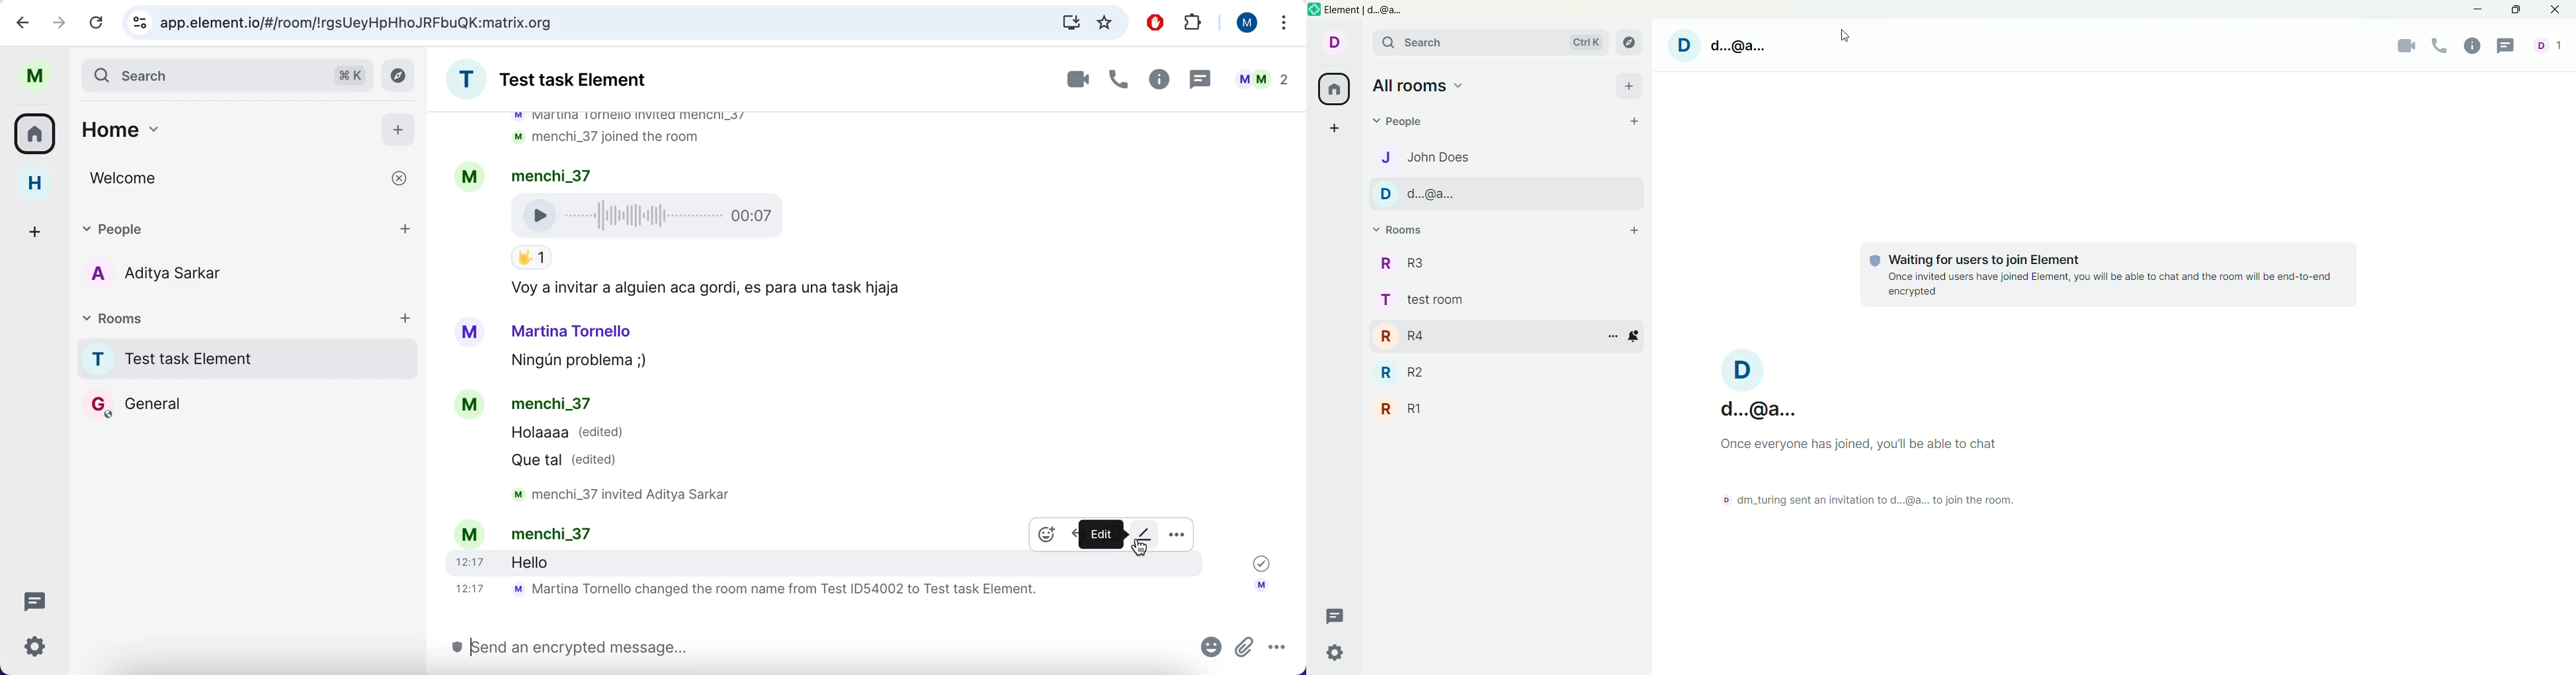  I want to click on d...@a..., so click(1759, 410).